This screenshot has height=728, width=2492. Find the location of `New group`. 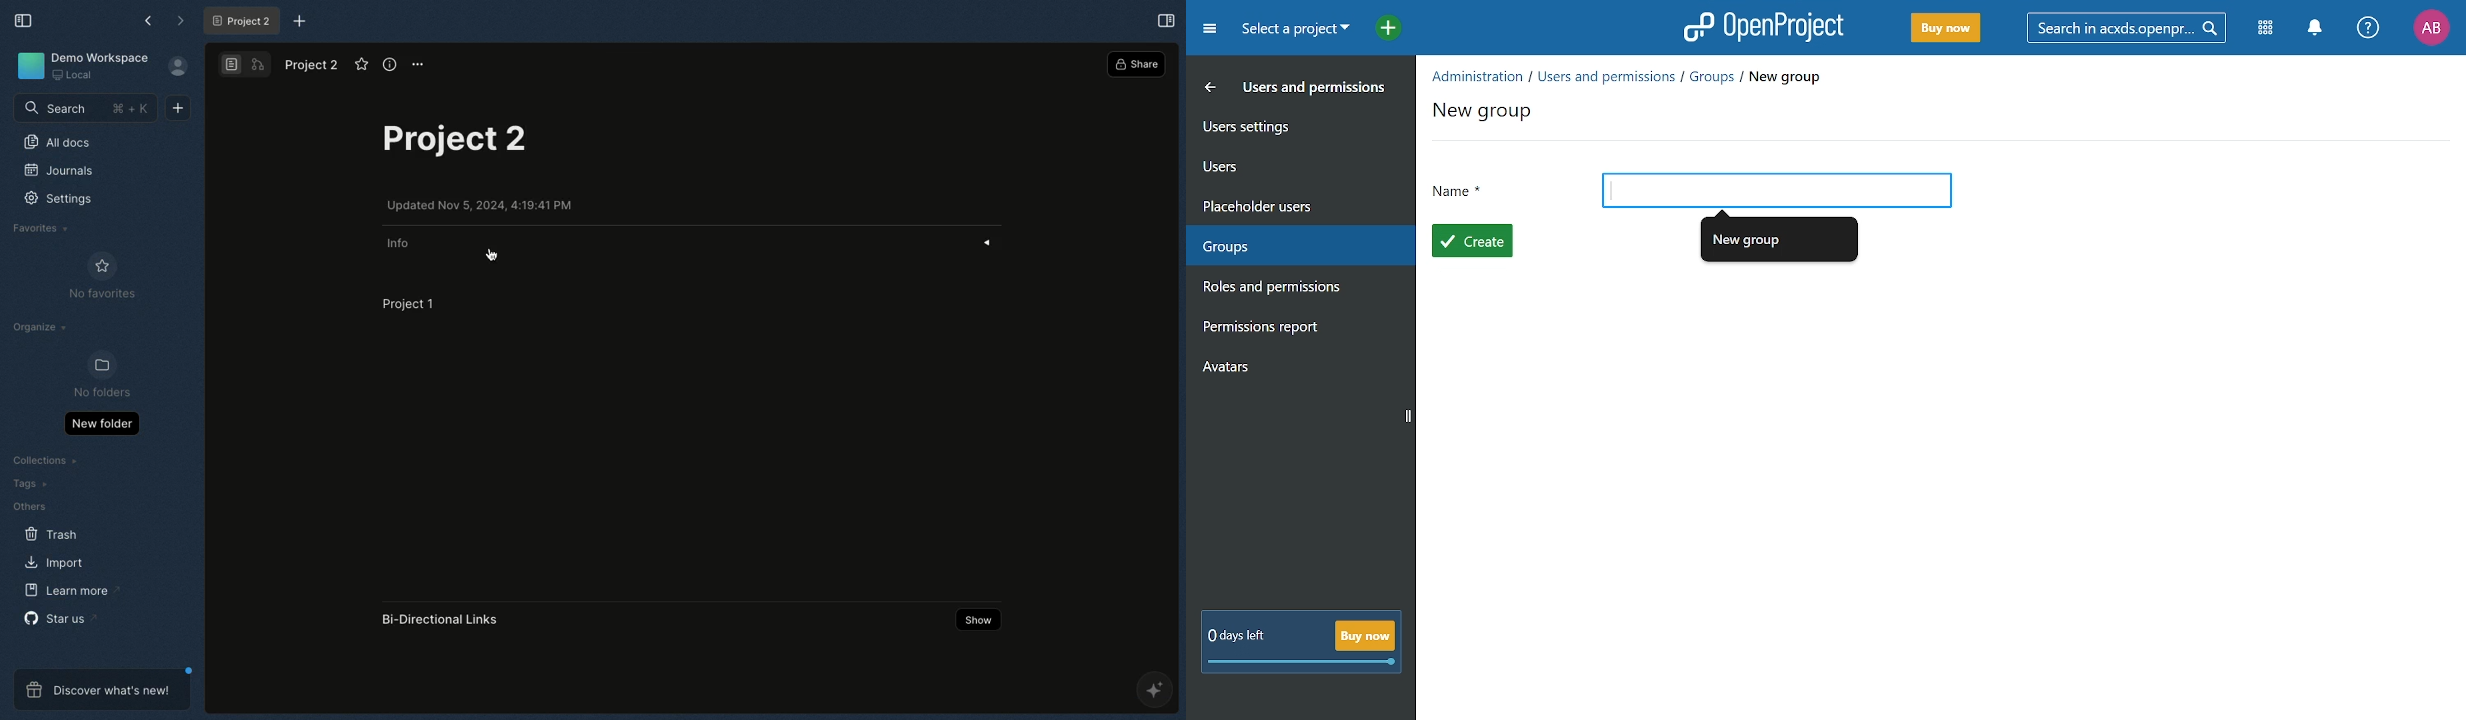

New group is located at coordinates (1485, 115).